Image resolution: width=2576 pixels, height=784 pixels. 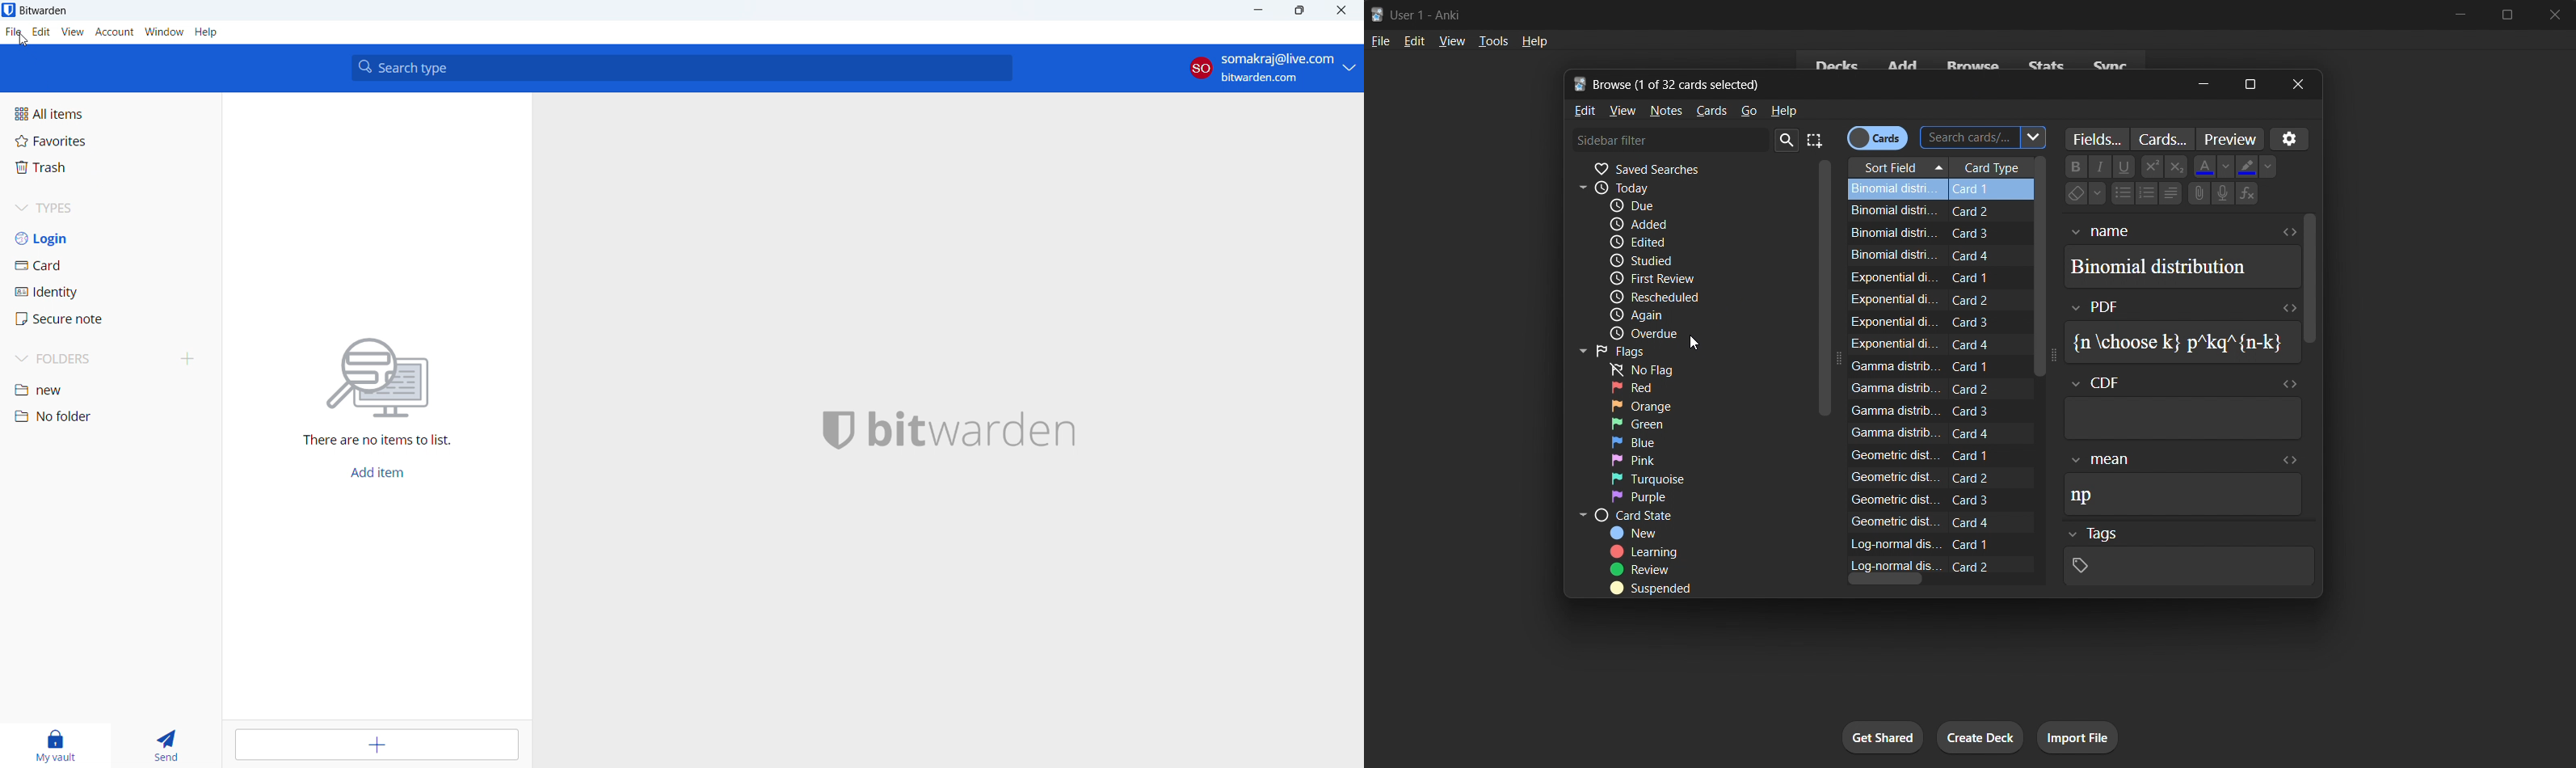 What do you see at coordinates (1648, 552) in the screenshot?
I see `learning` at bounding box center [1648, 552].